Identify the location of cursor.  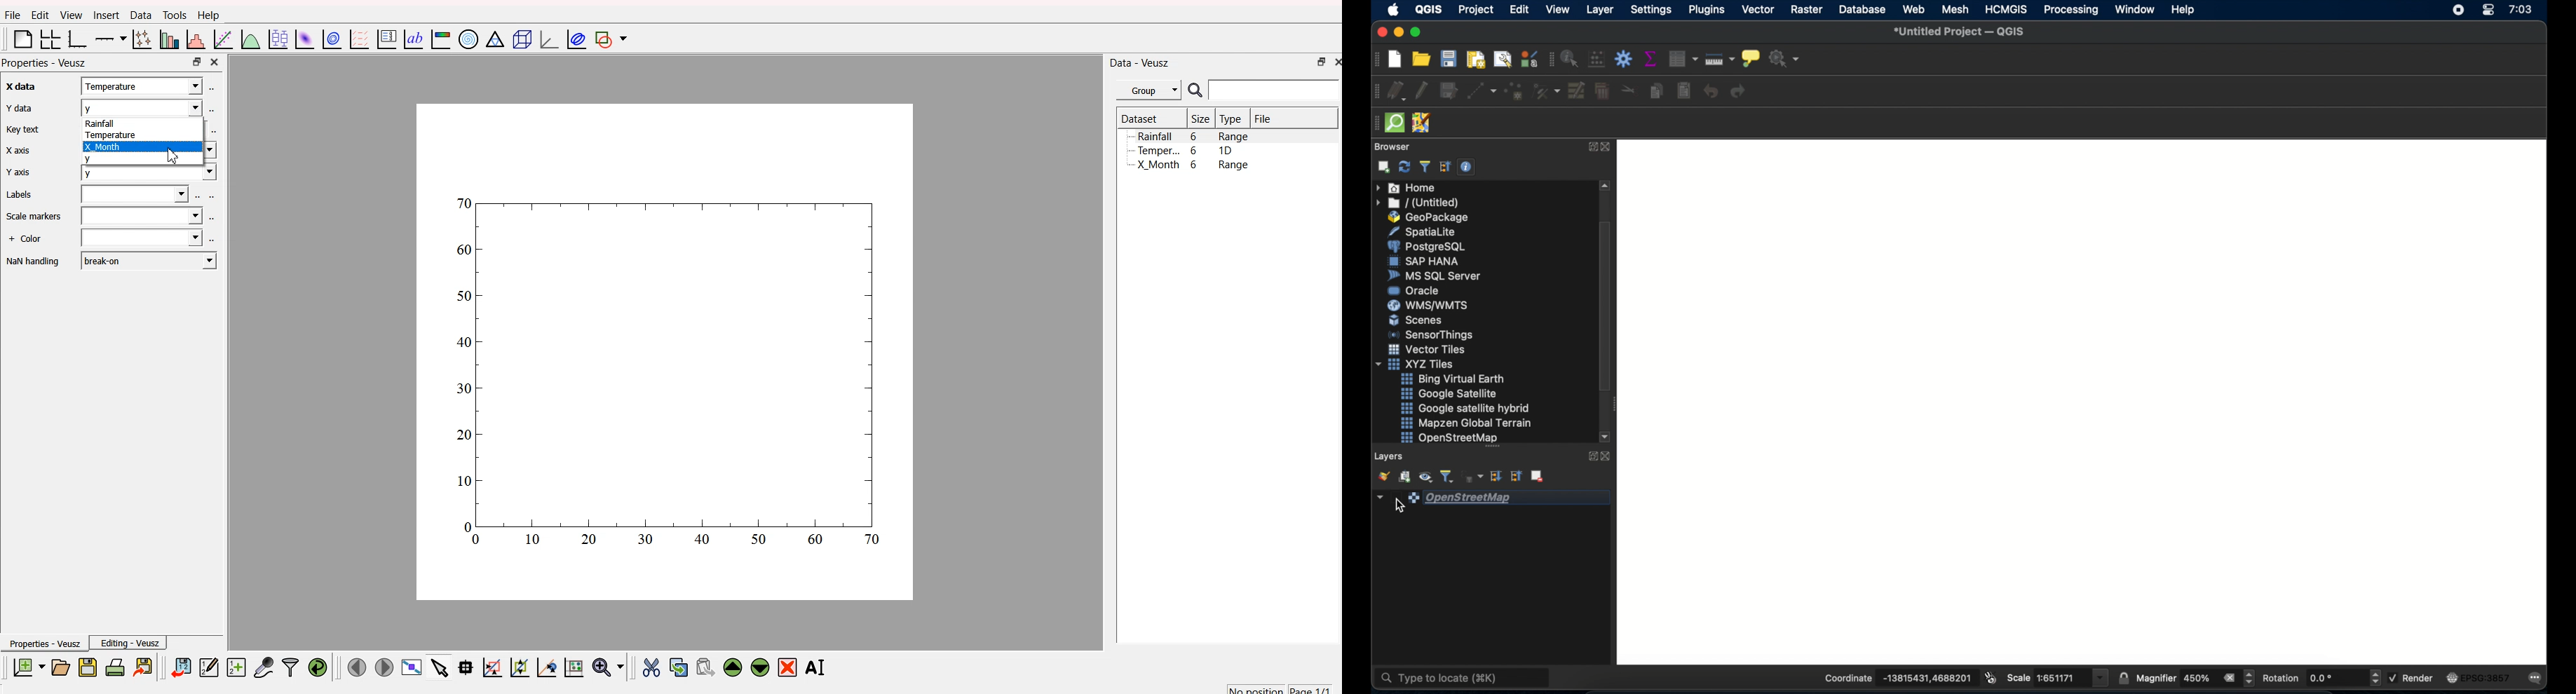
(174, 156).